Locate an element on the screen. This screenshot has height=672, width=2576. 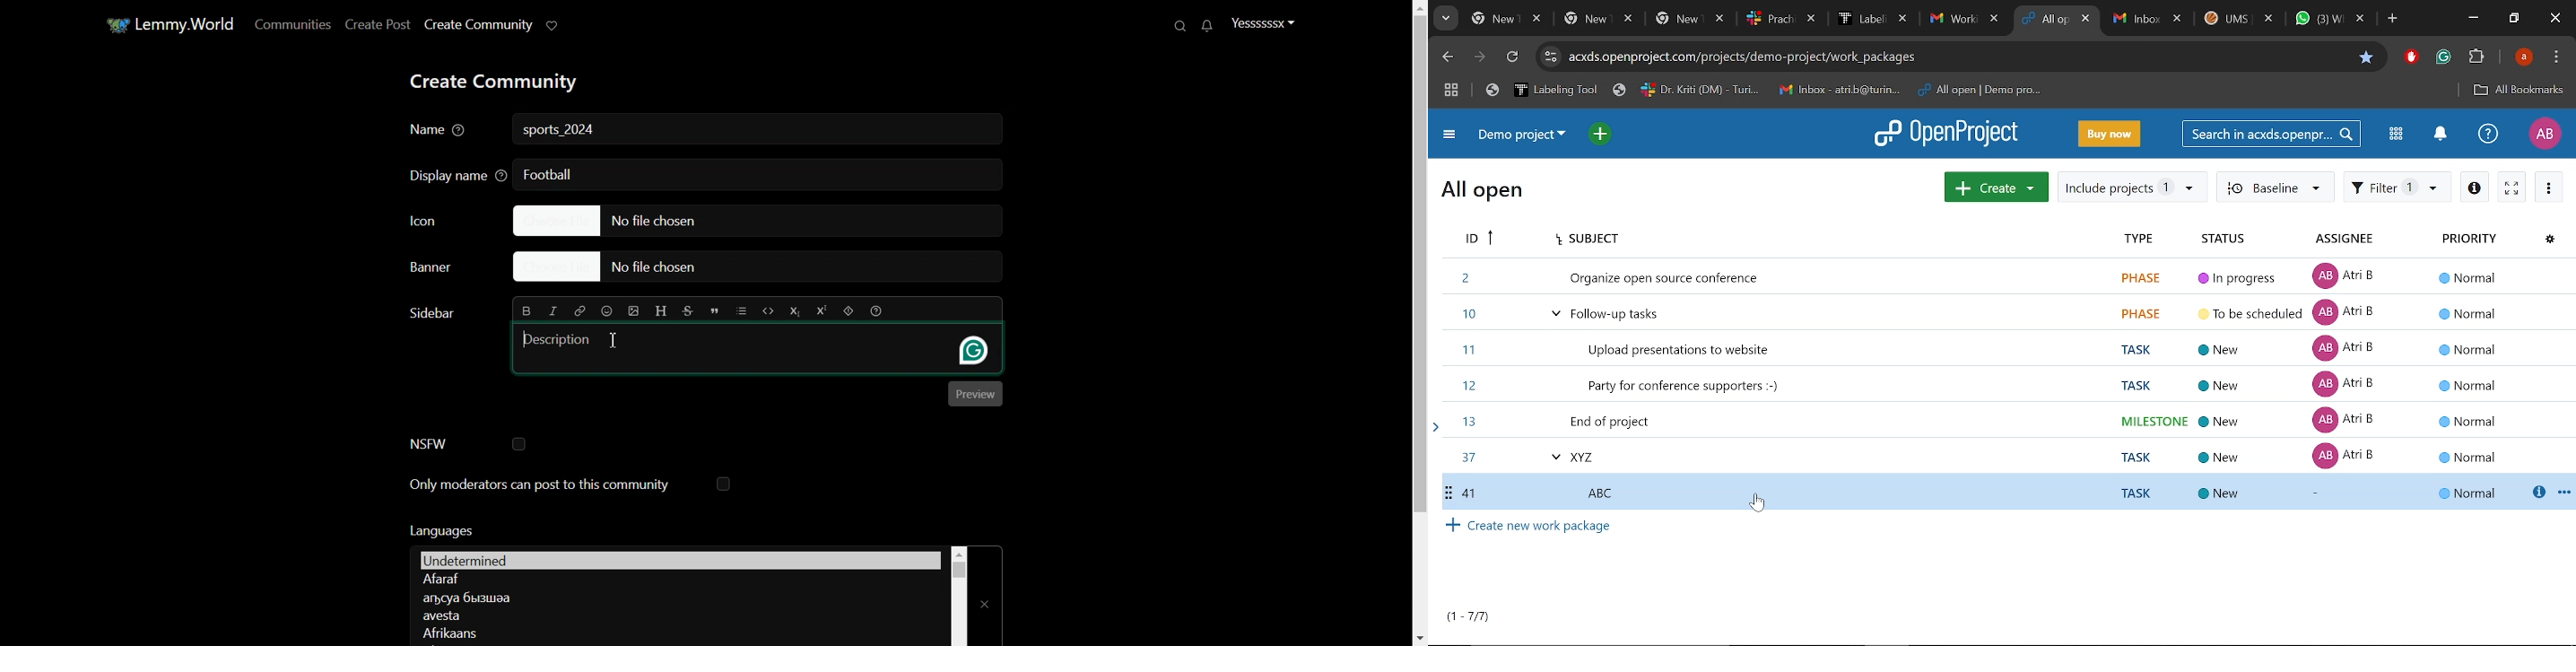
Type is located at coordinates (2144, 238).